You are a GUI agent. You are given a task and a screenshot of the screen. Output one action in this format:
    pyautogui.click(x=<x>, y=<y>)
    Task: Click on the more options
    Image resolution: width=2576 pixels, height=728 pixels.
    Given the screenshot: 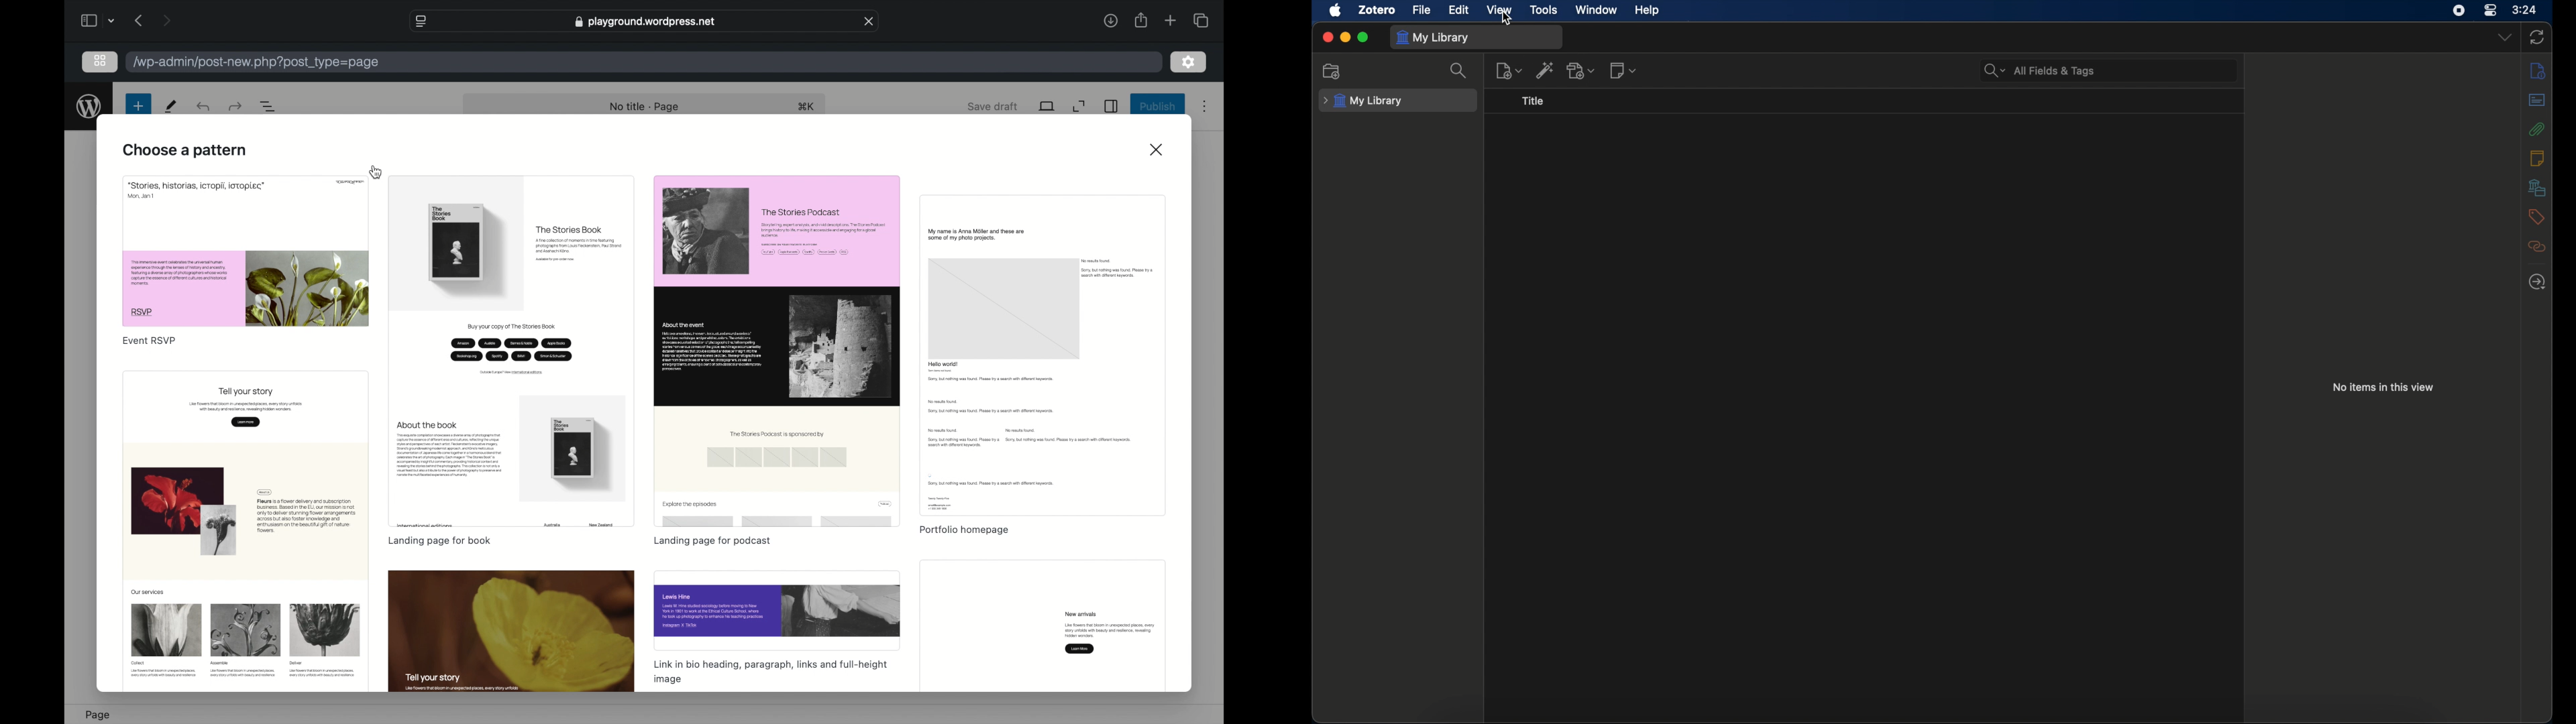 What is the action you would take?
    pyautogui.click(x=1205, y=107)
    